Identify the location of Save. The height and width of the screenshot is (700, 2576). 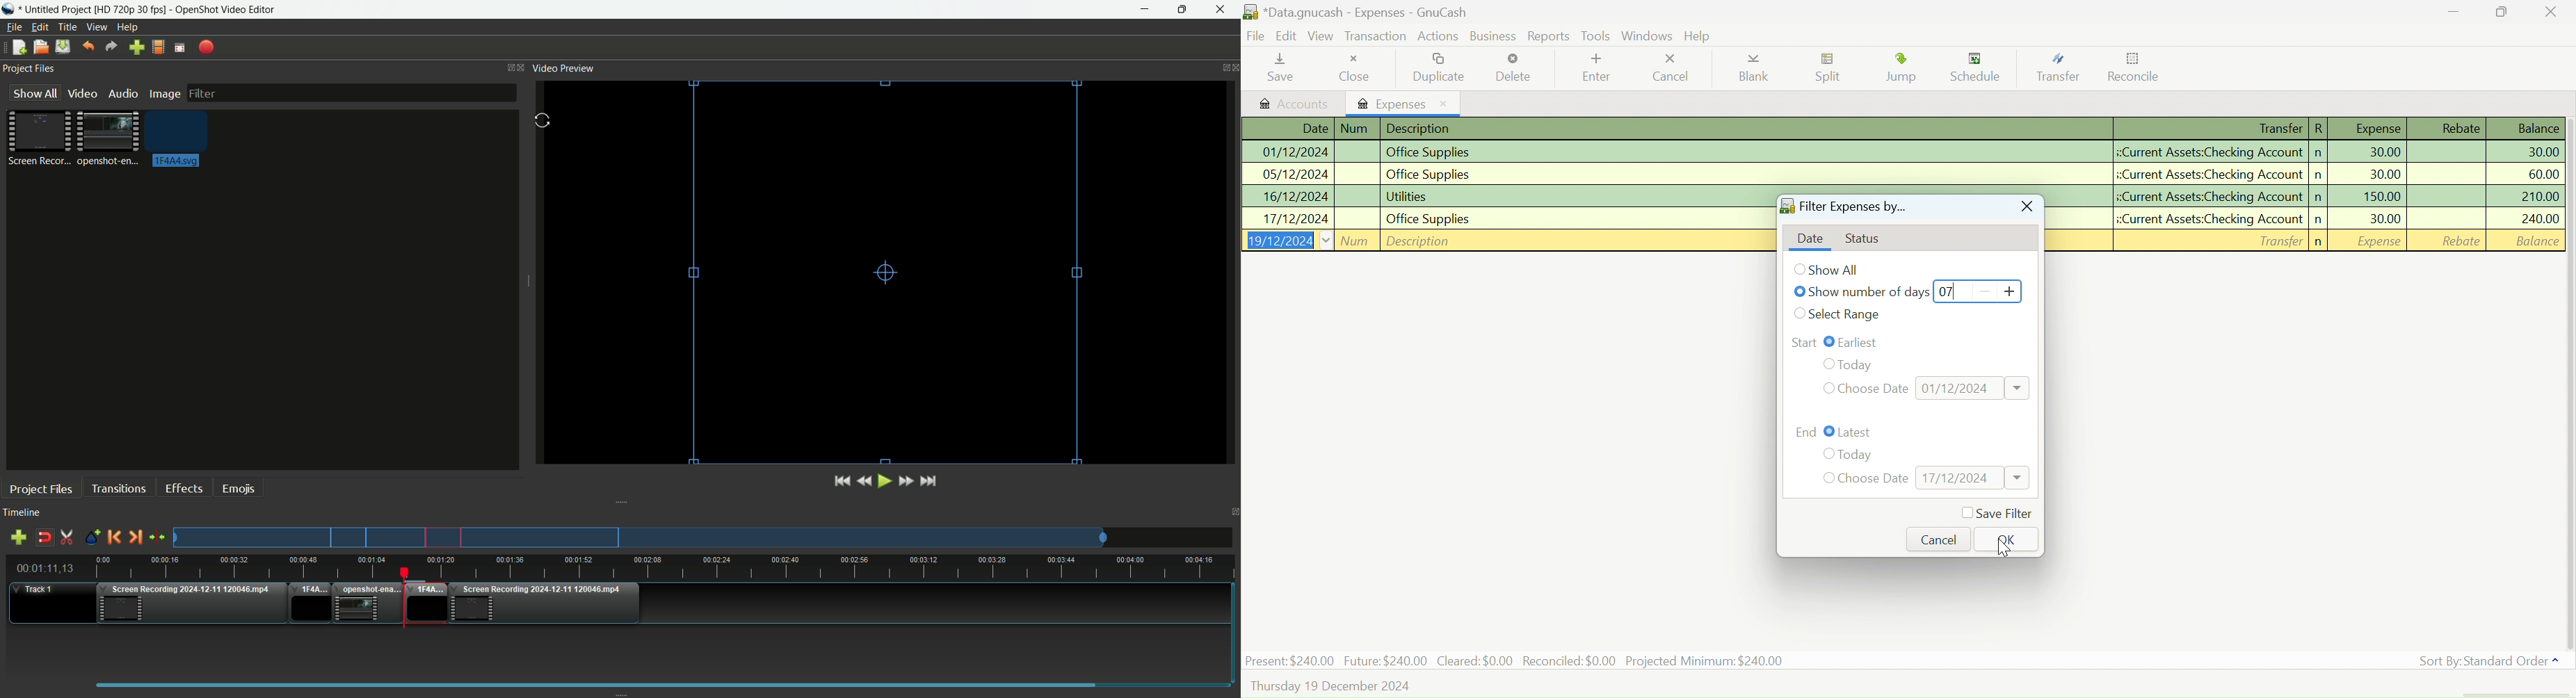
(1278, 69).